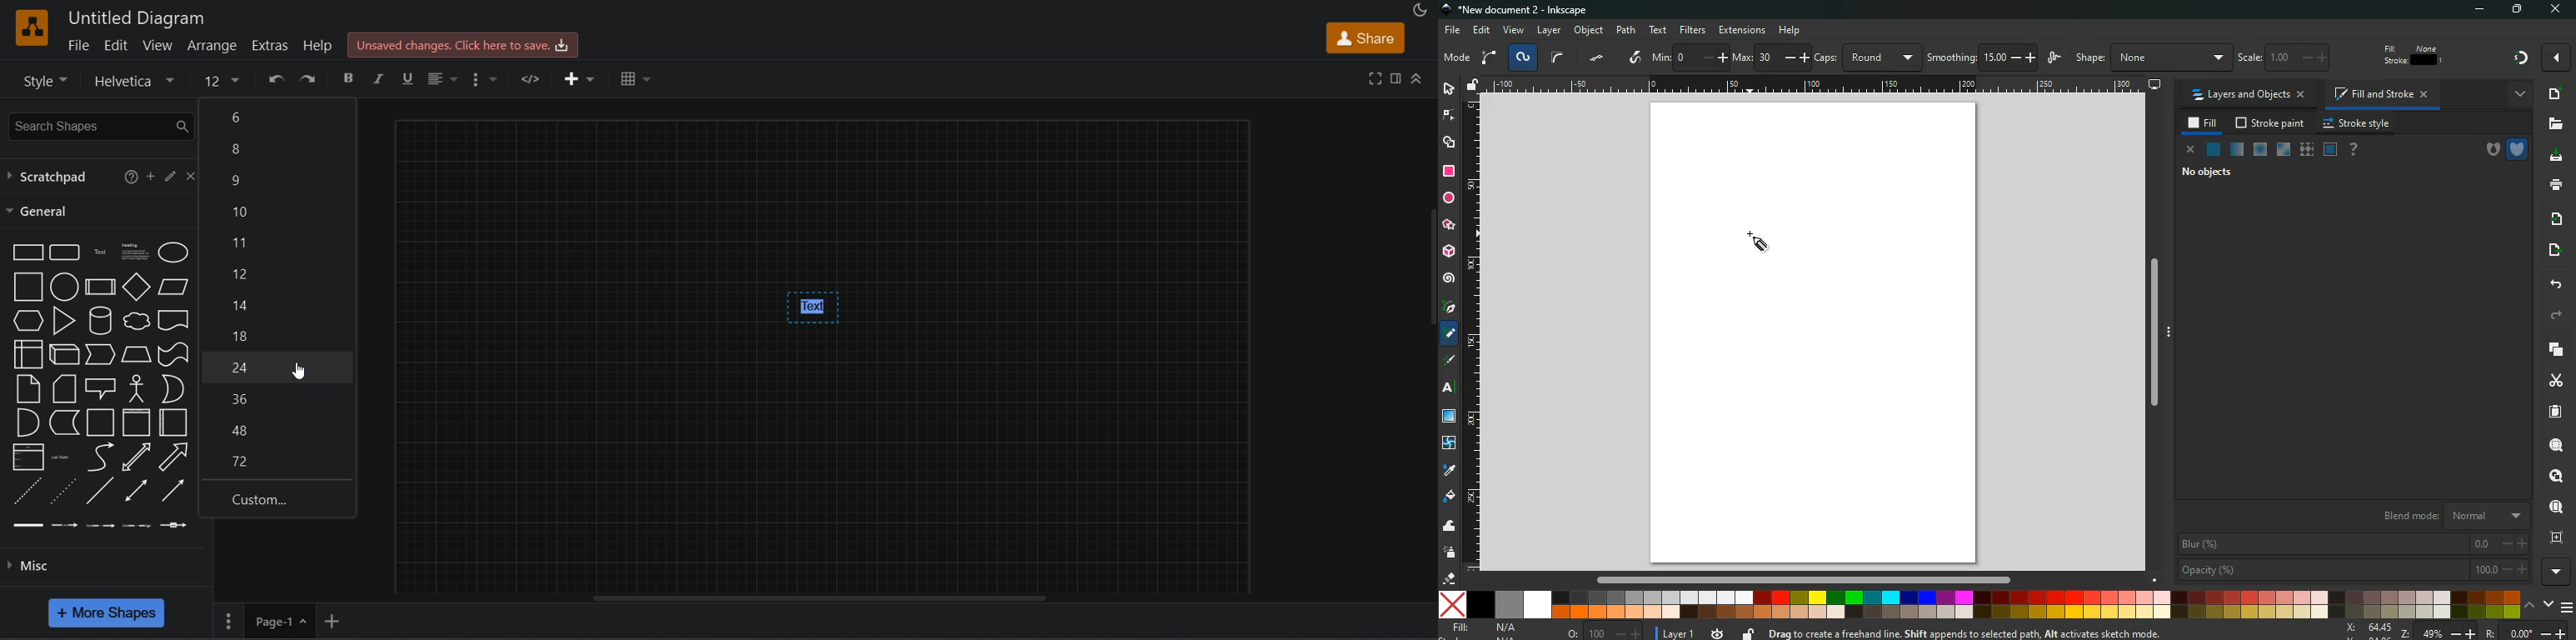 The width and height of the screenshot is (2576, 644). What do you see at coordinates (63, 491) in the screenshot?
I see `Dotted line` at bounding box center [63, 491].